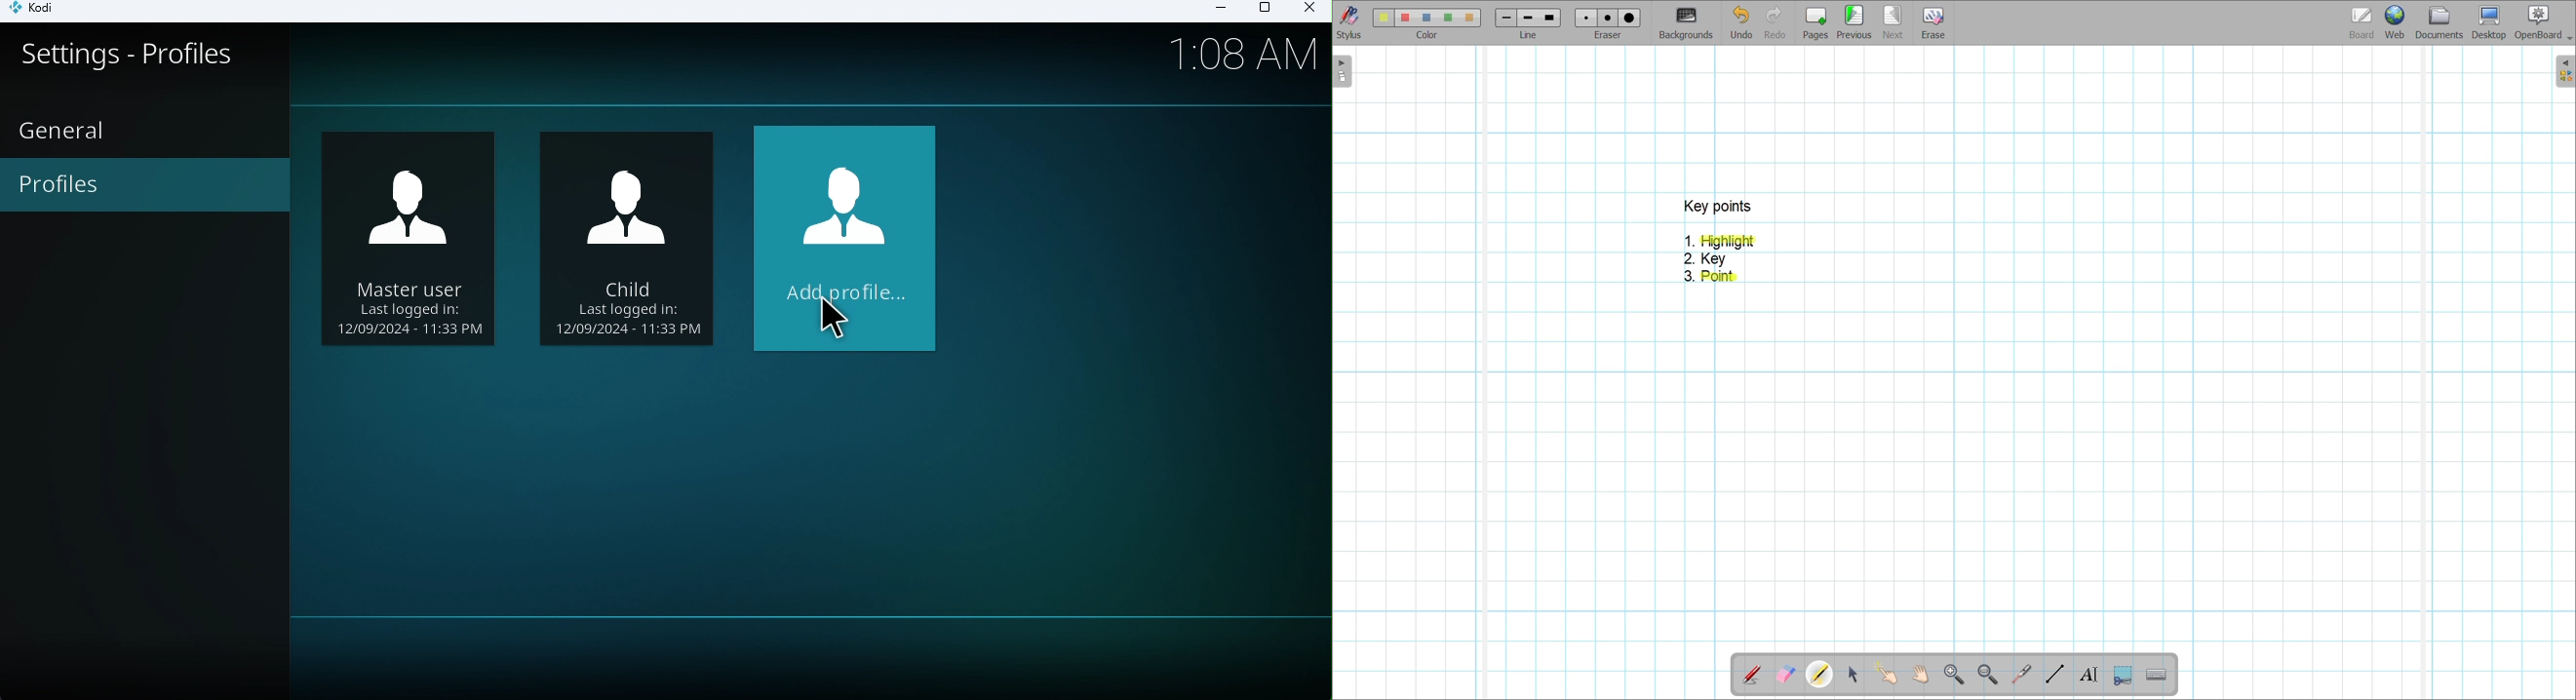 This screenshot has width=2576, height=700. I want to click on Stylus menu at the bottom of the page, so click(1350, 23).